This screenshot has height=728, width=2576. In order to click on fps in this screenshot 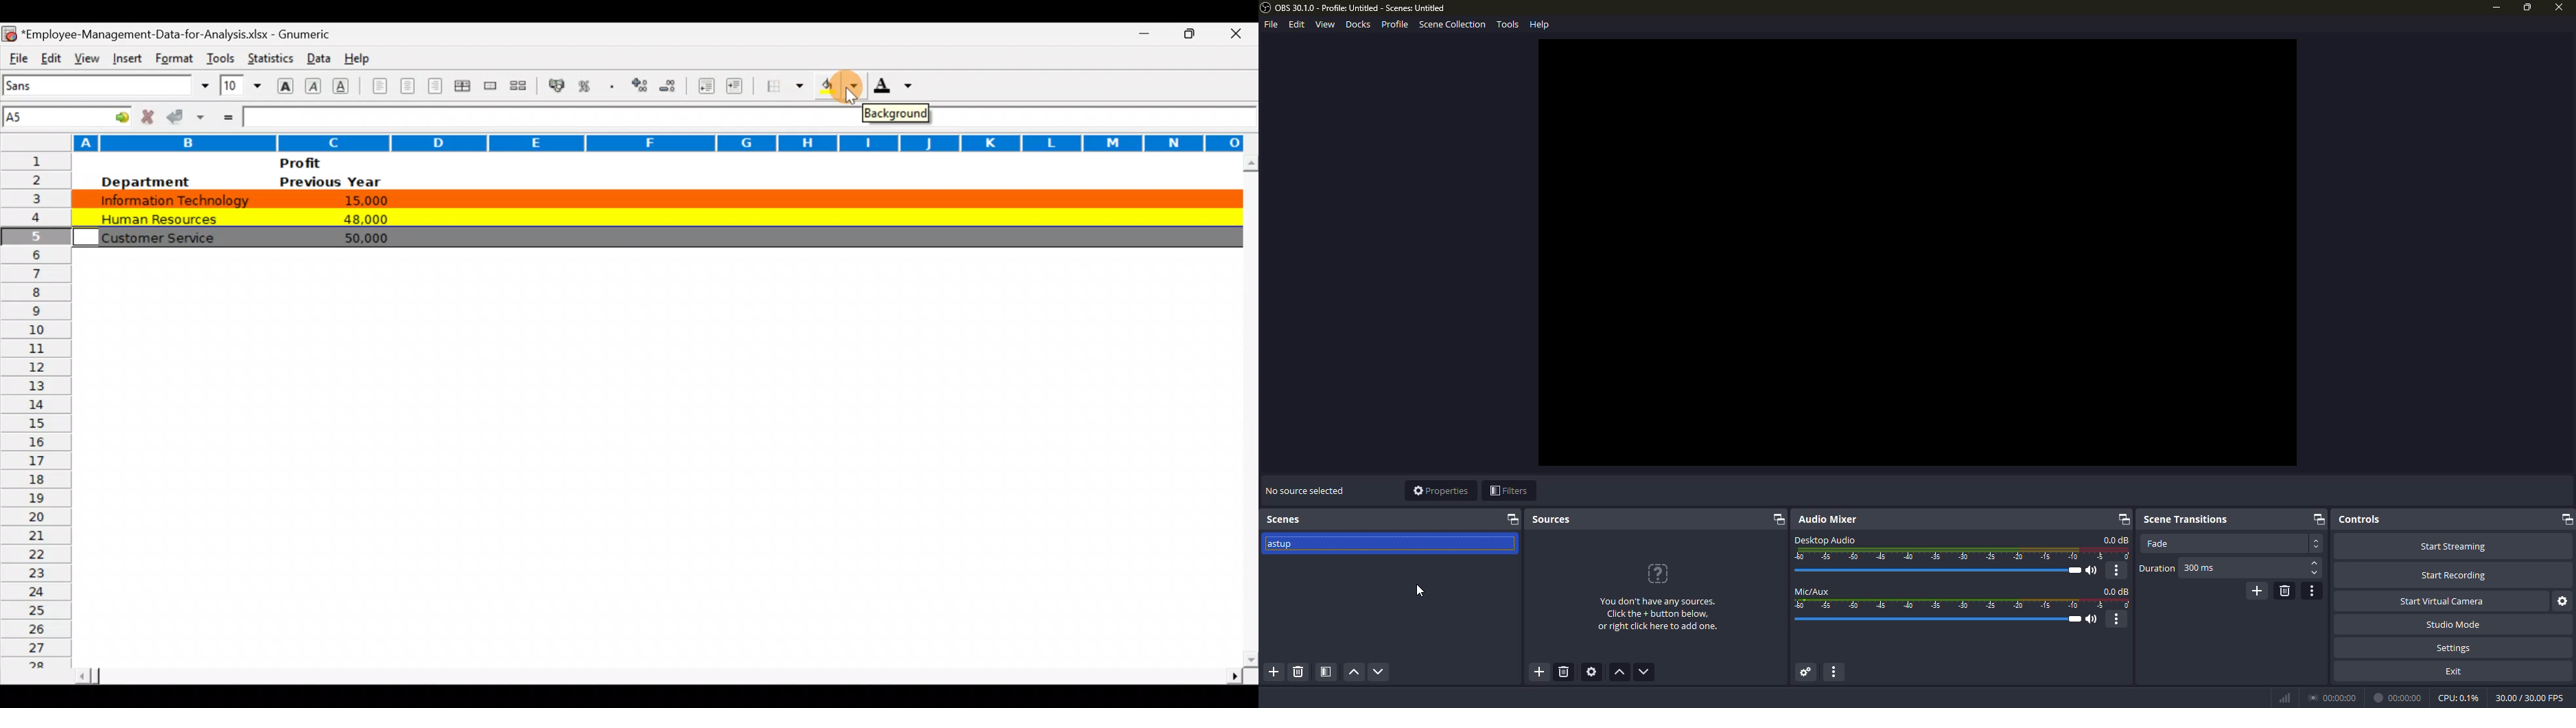, I will do `click(2528, 696)`.